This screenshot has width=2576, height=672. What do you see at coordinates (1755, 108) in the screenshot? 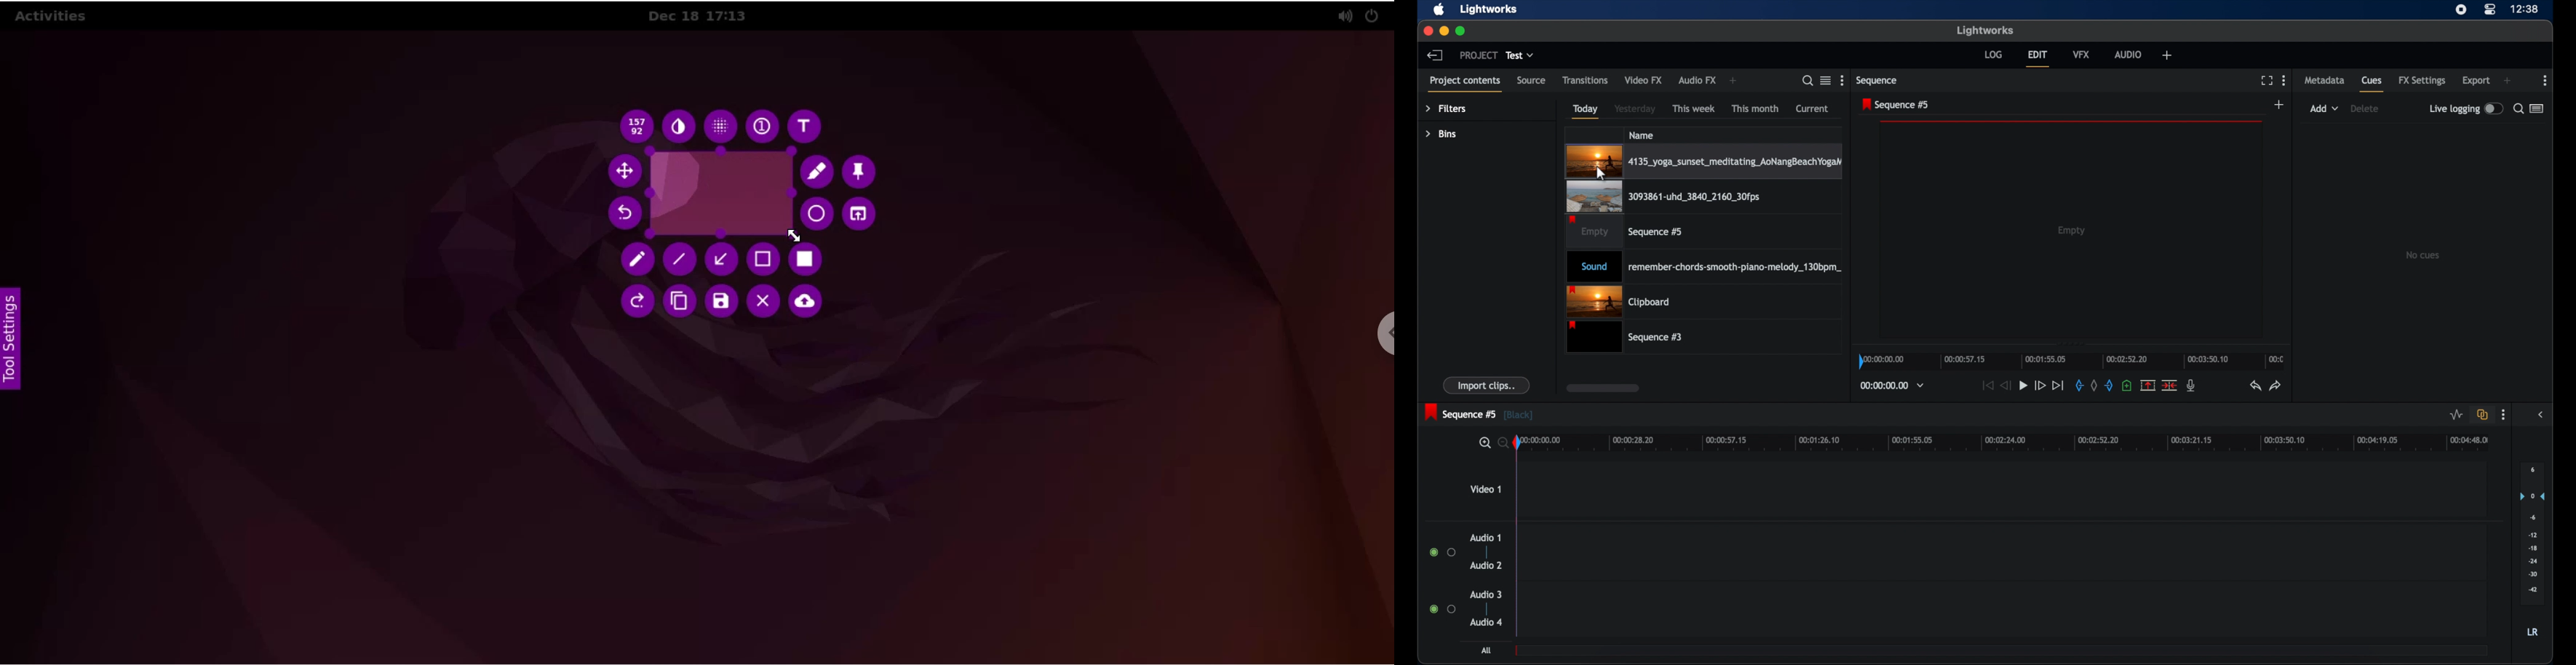
I see `this month` at bounding box center [1755, 108].